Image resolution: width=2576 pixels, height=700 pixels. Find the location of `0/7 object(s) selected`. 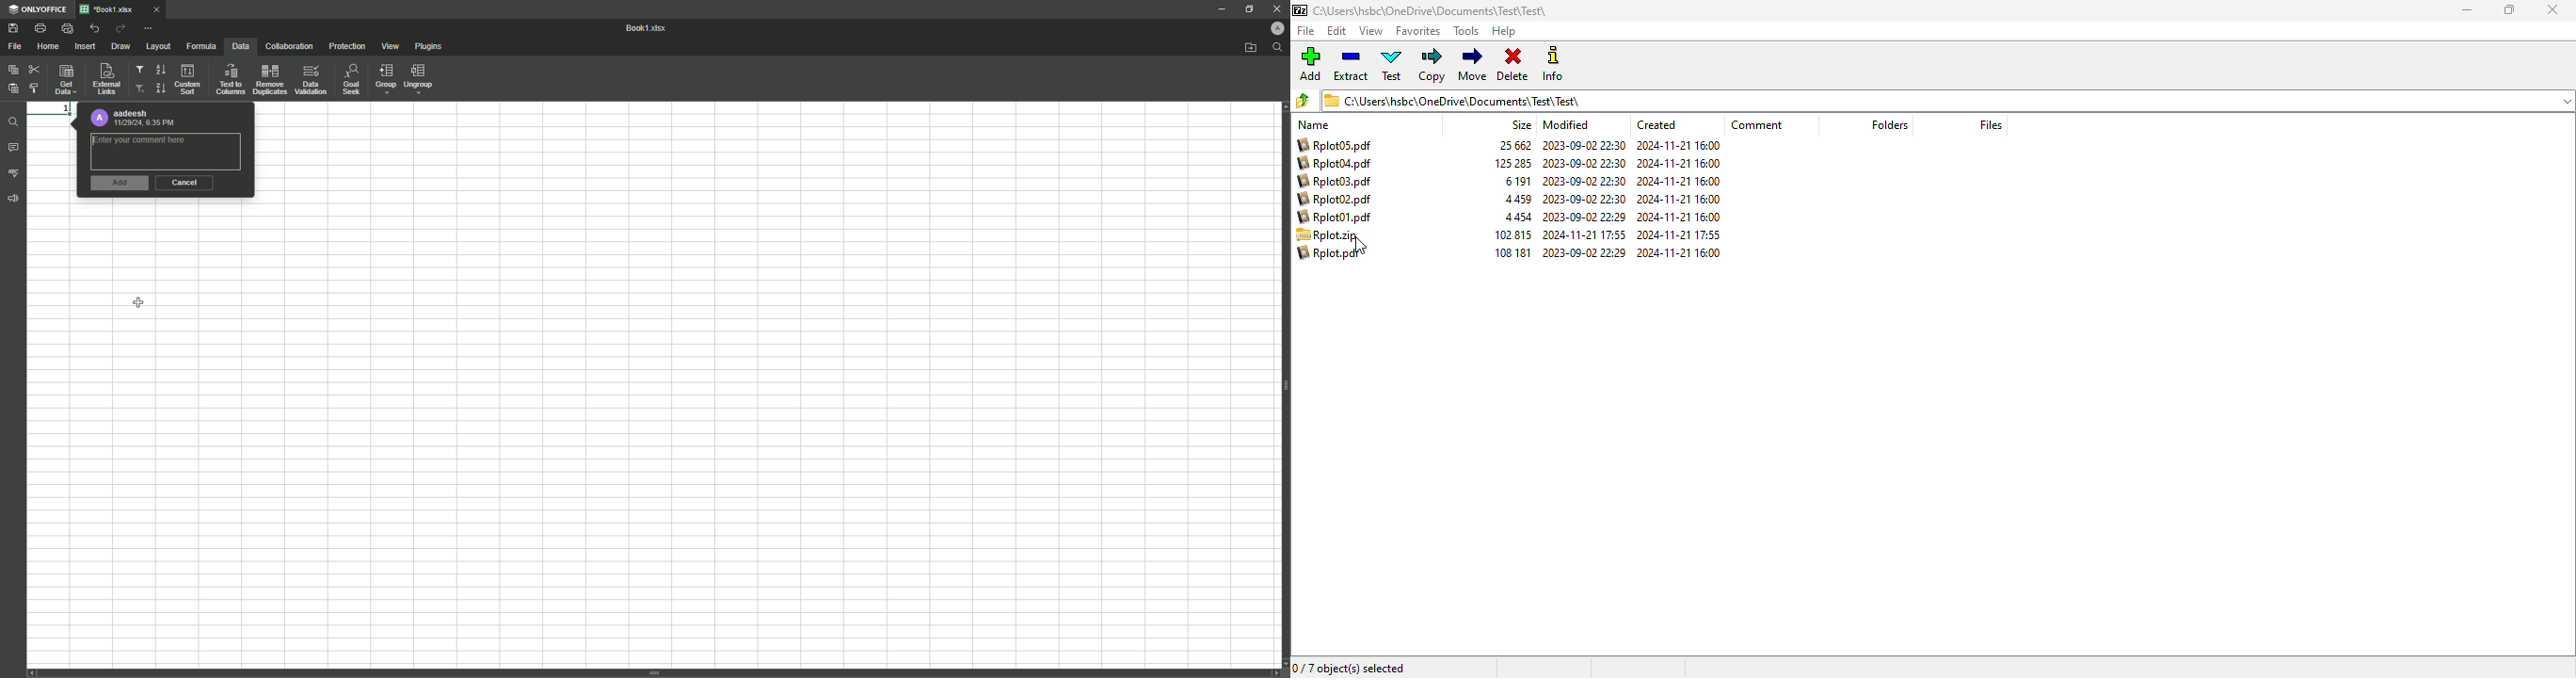

0/7 object(s) selected is located at coordinates (1350, 668).